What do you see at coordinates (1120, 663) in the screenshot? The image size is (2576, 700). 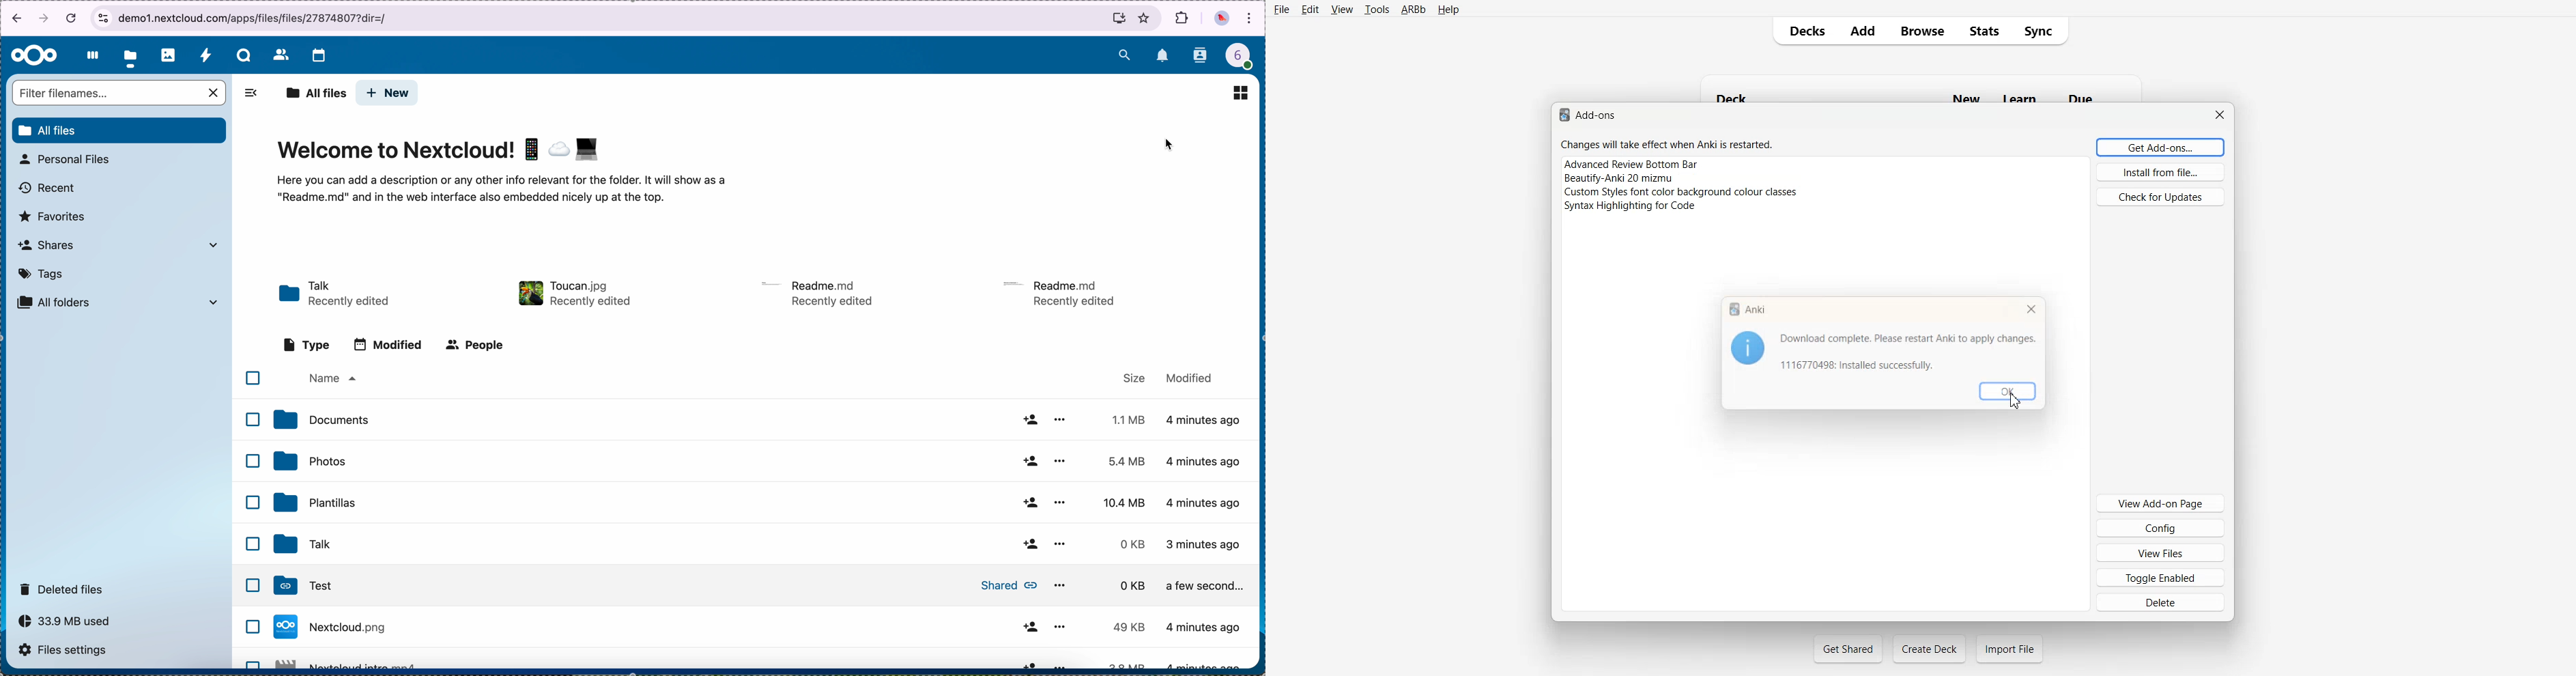 I see `12.2 MB` at bounding box center [1120, 663].